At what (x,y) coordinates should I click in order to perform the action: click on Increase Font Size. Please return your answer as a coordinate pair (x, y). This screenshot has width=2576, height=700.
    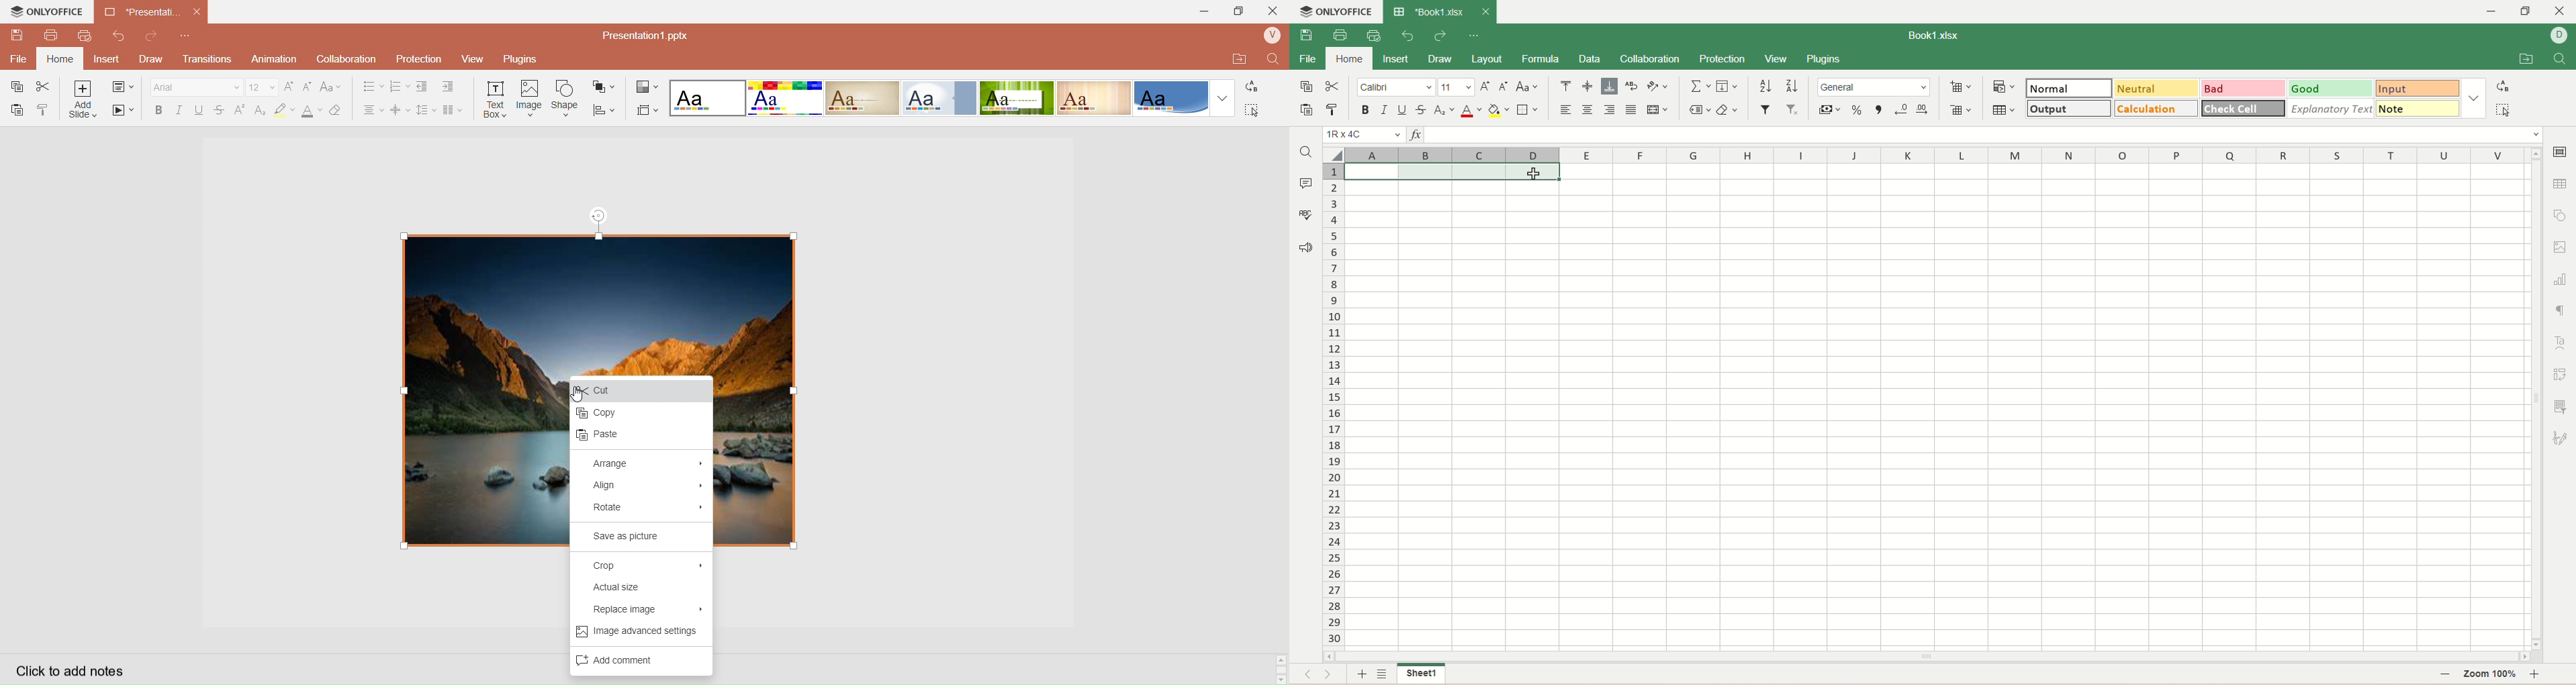
    Looking at the image, I should click on (288, 85).